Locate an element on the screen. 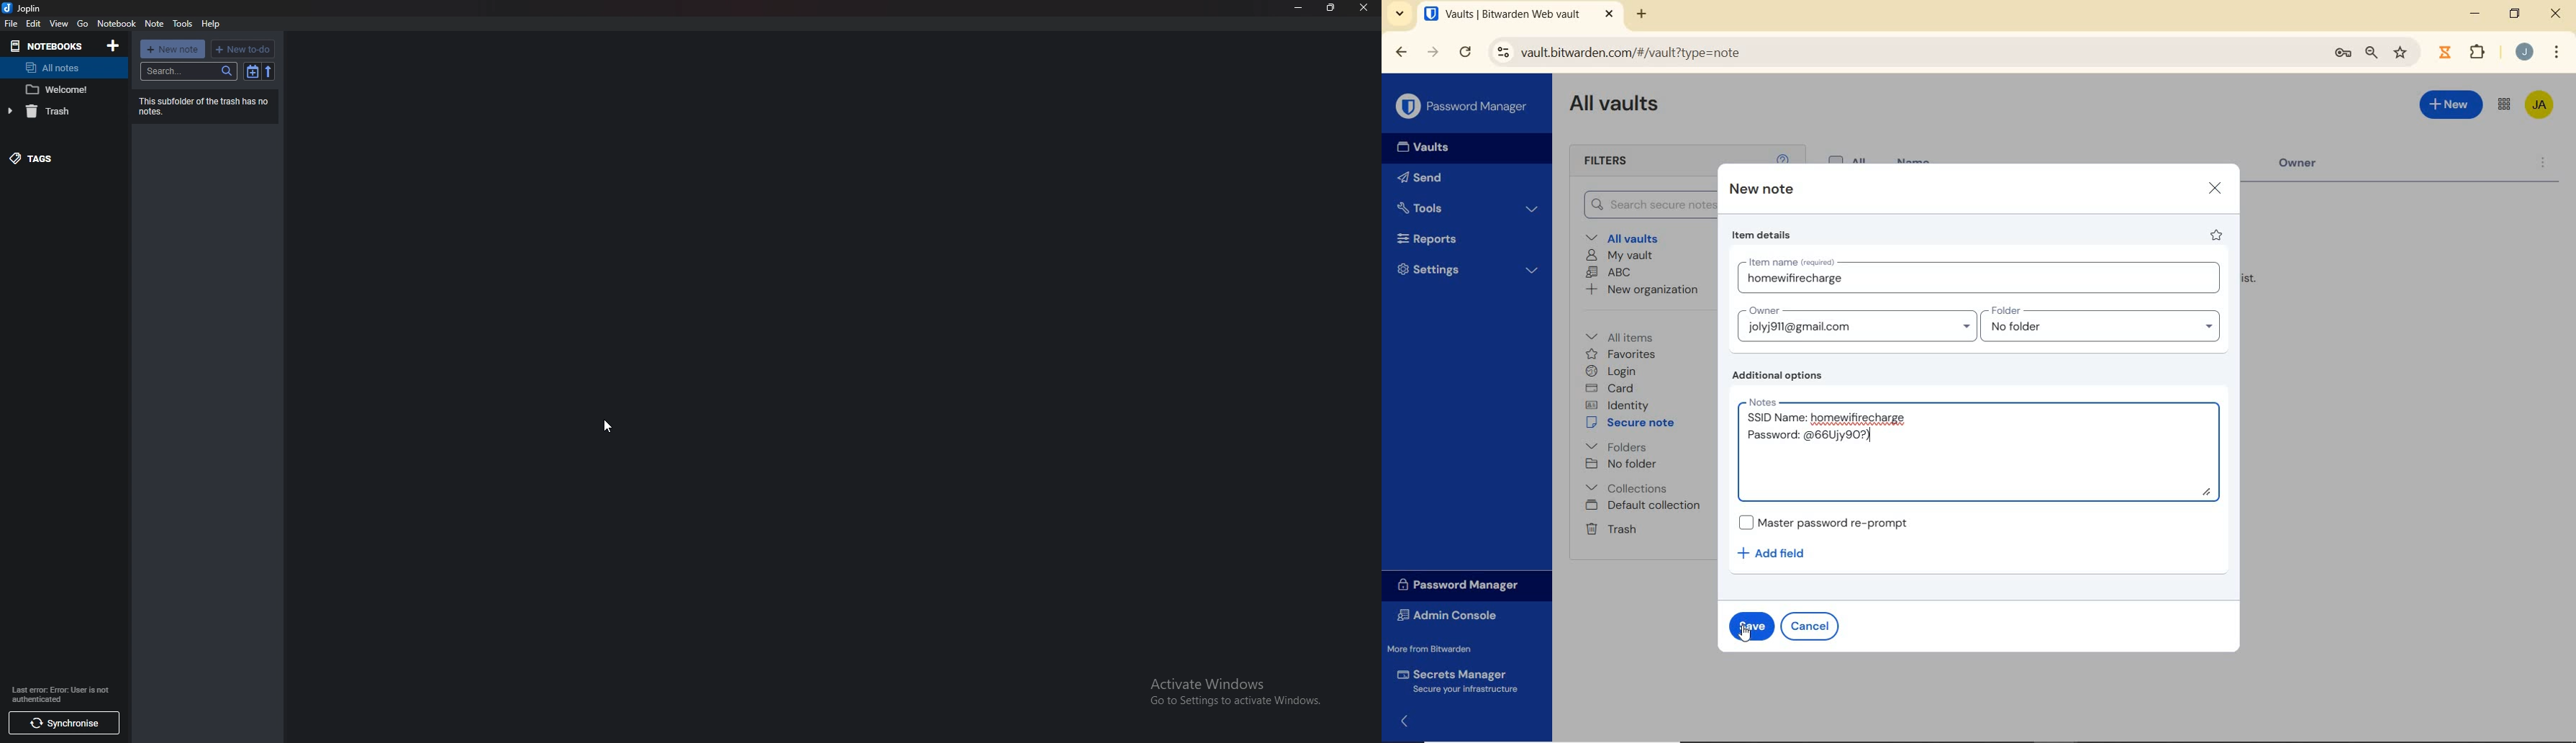 The image size is (2576, 756). More from Bitwarden is located at coordinates (1439, 648).